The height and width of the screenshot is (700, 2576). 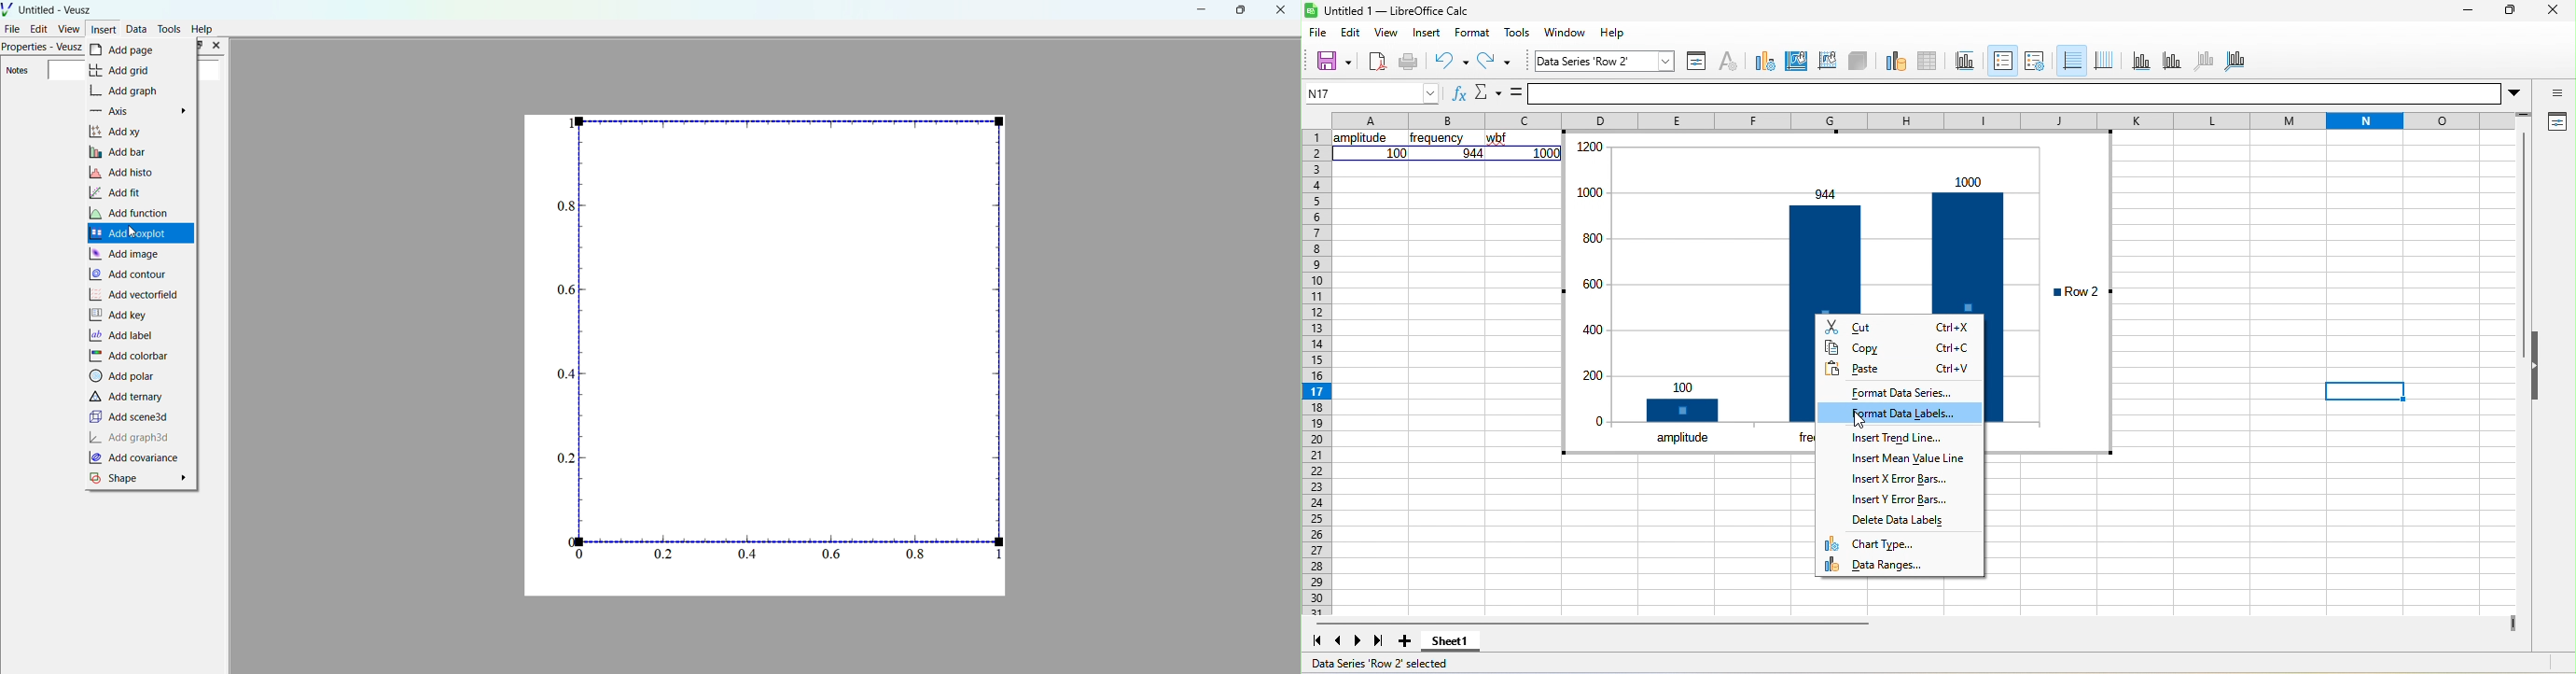 I want to click on data range, so click(x=1896, y=63).